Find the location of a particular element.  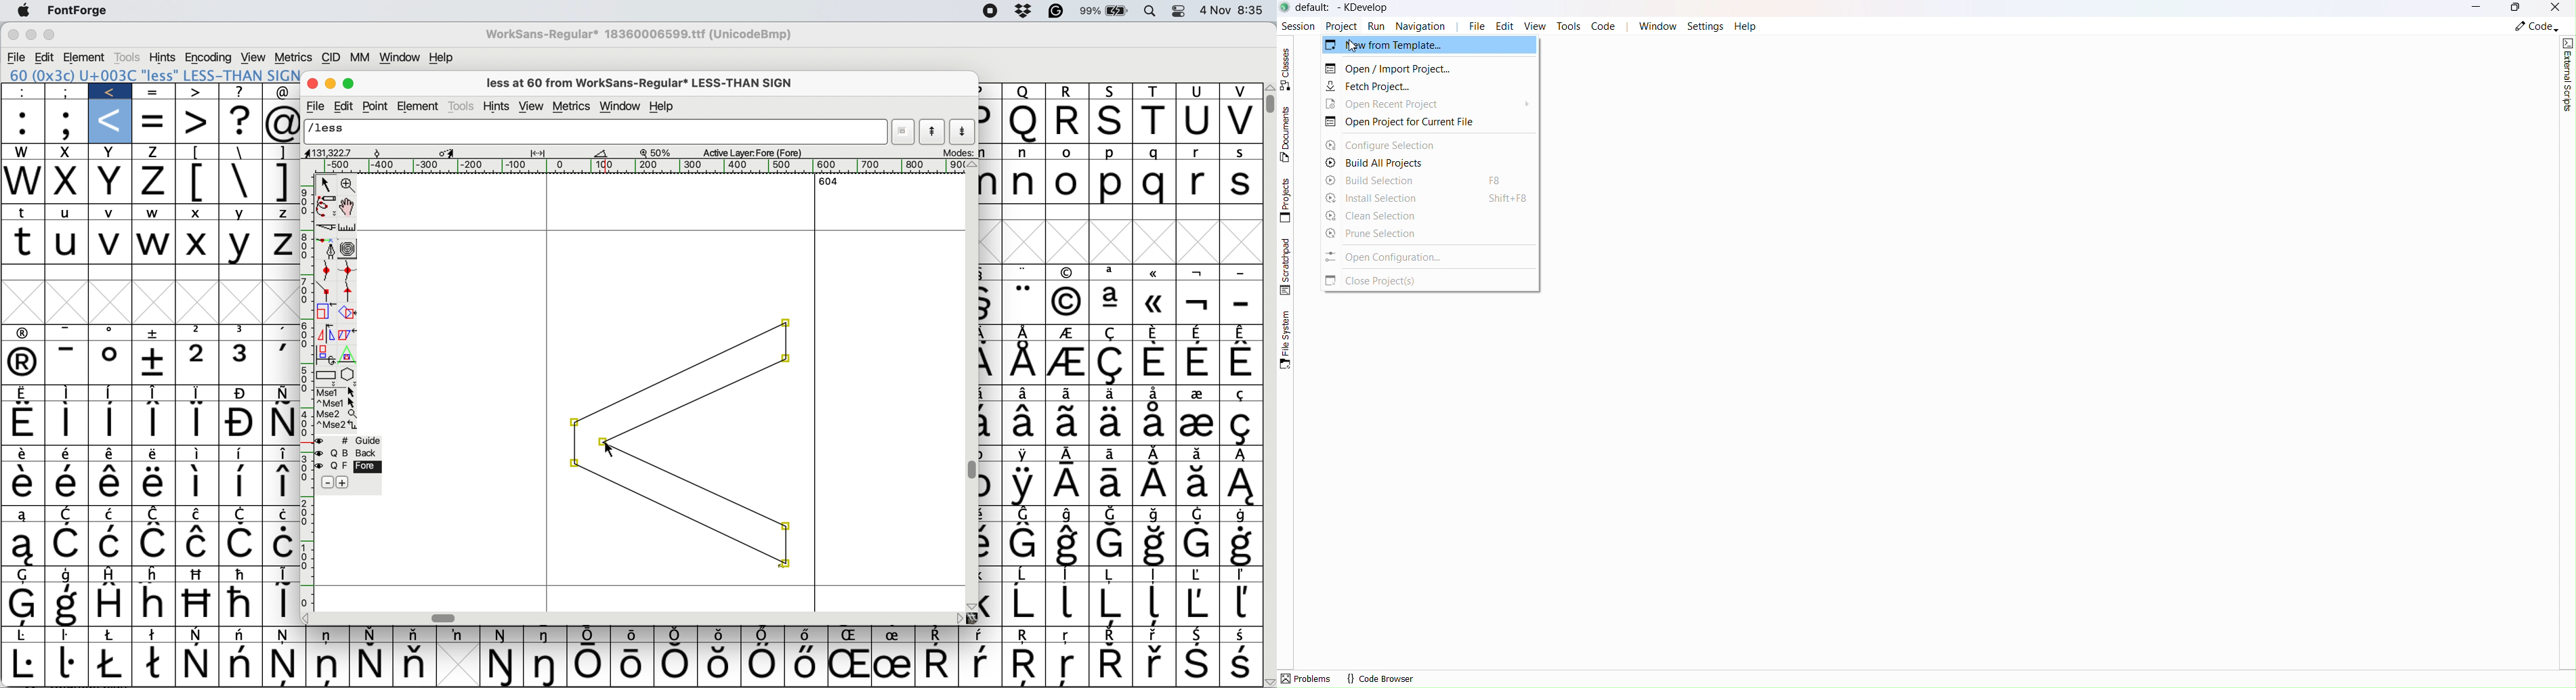

3 is located at coordinates (243, 361).